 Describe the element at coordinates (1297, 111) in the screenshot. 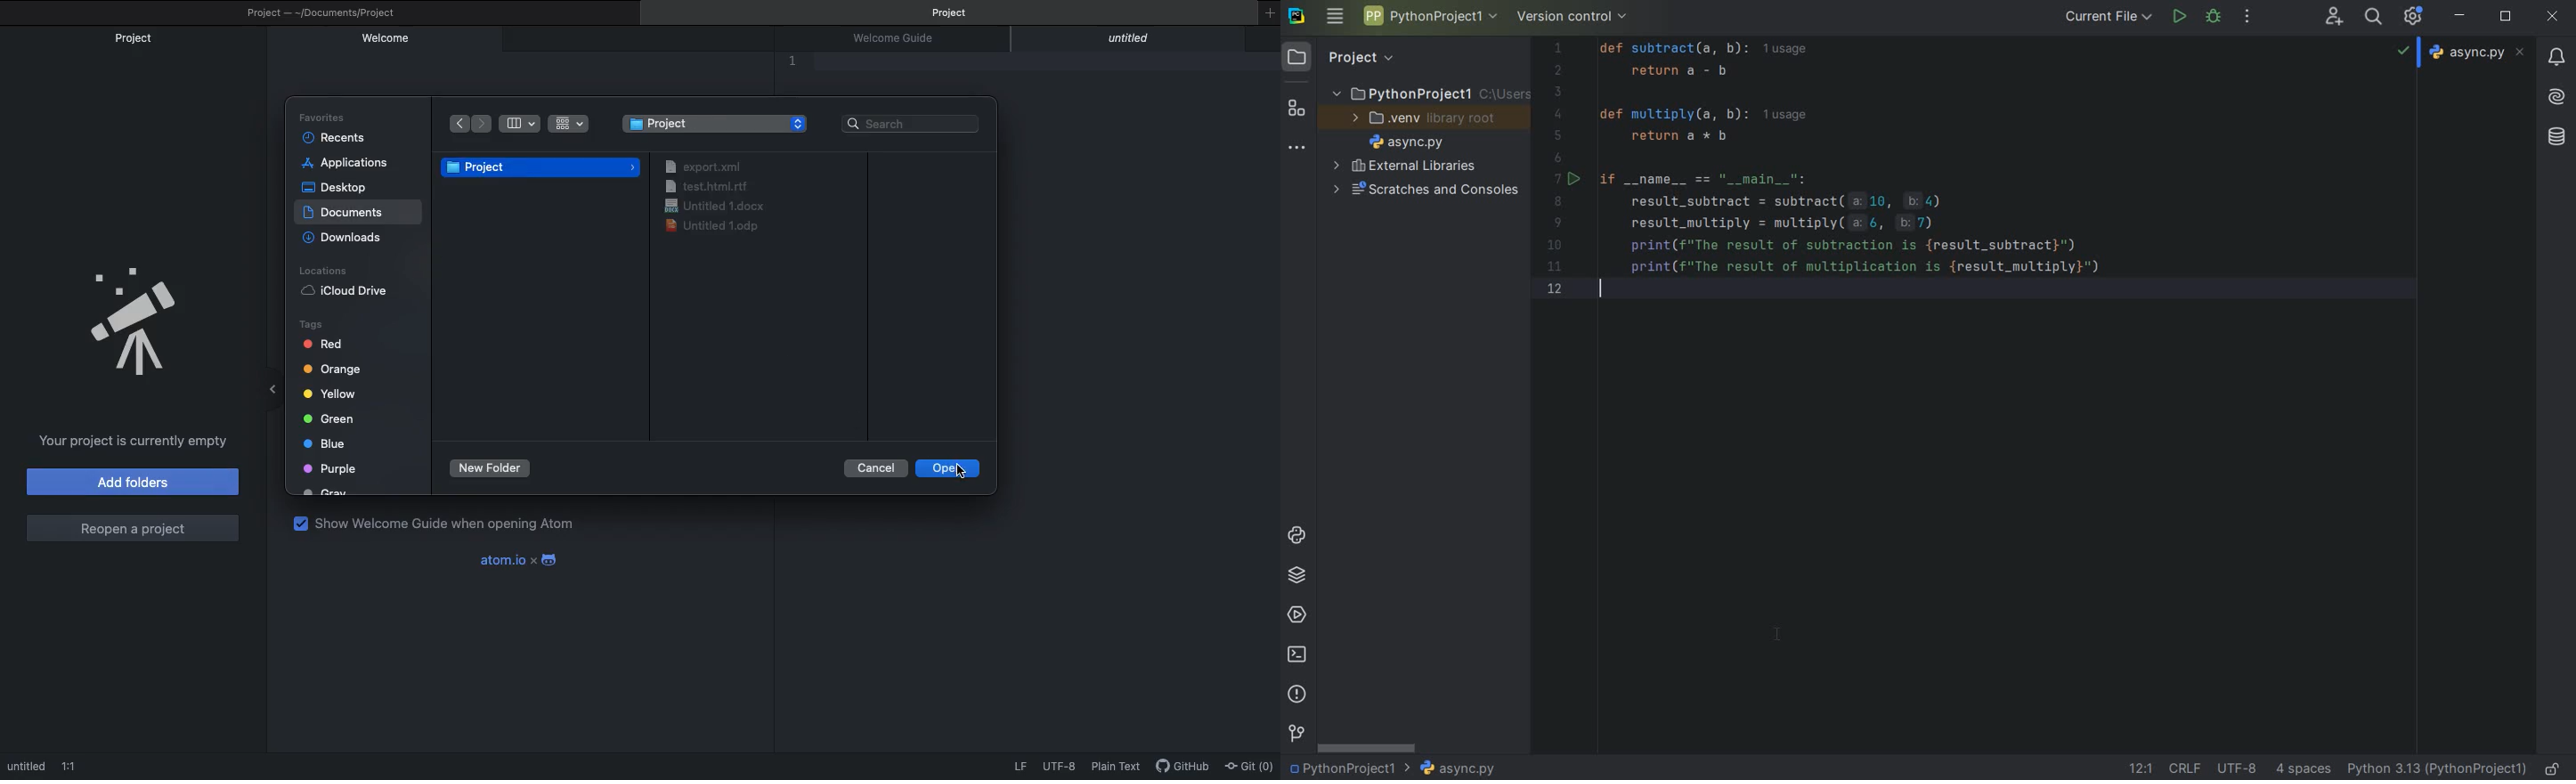

I see `structure` at that location.